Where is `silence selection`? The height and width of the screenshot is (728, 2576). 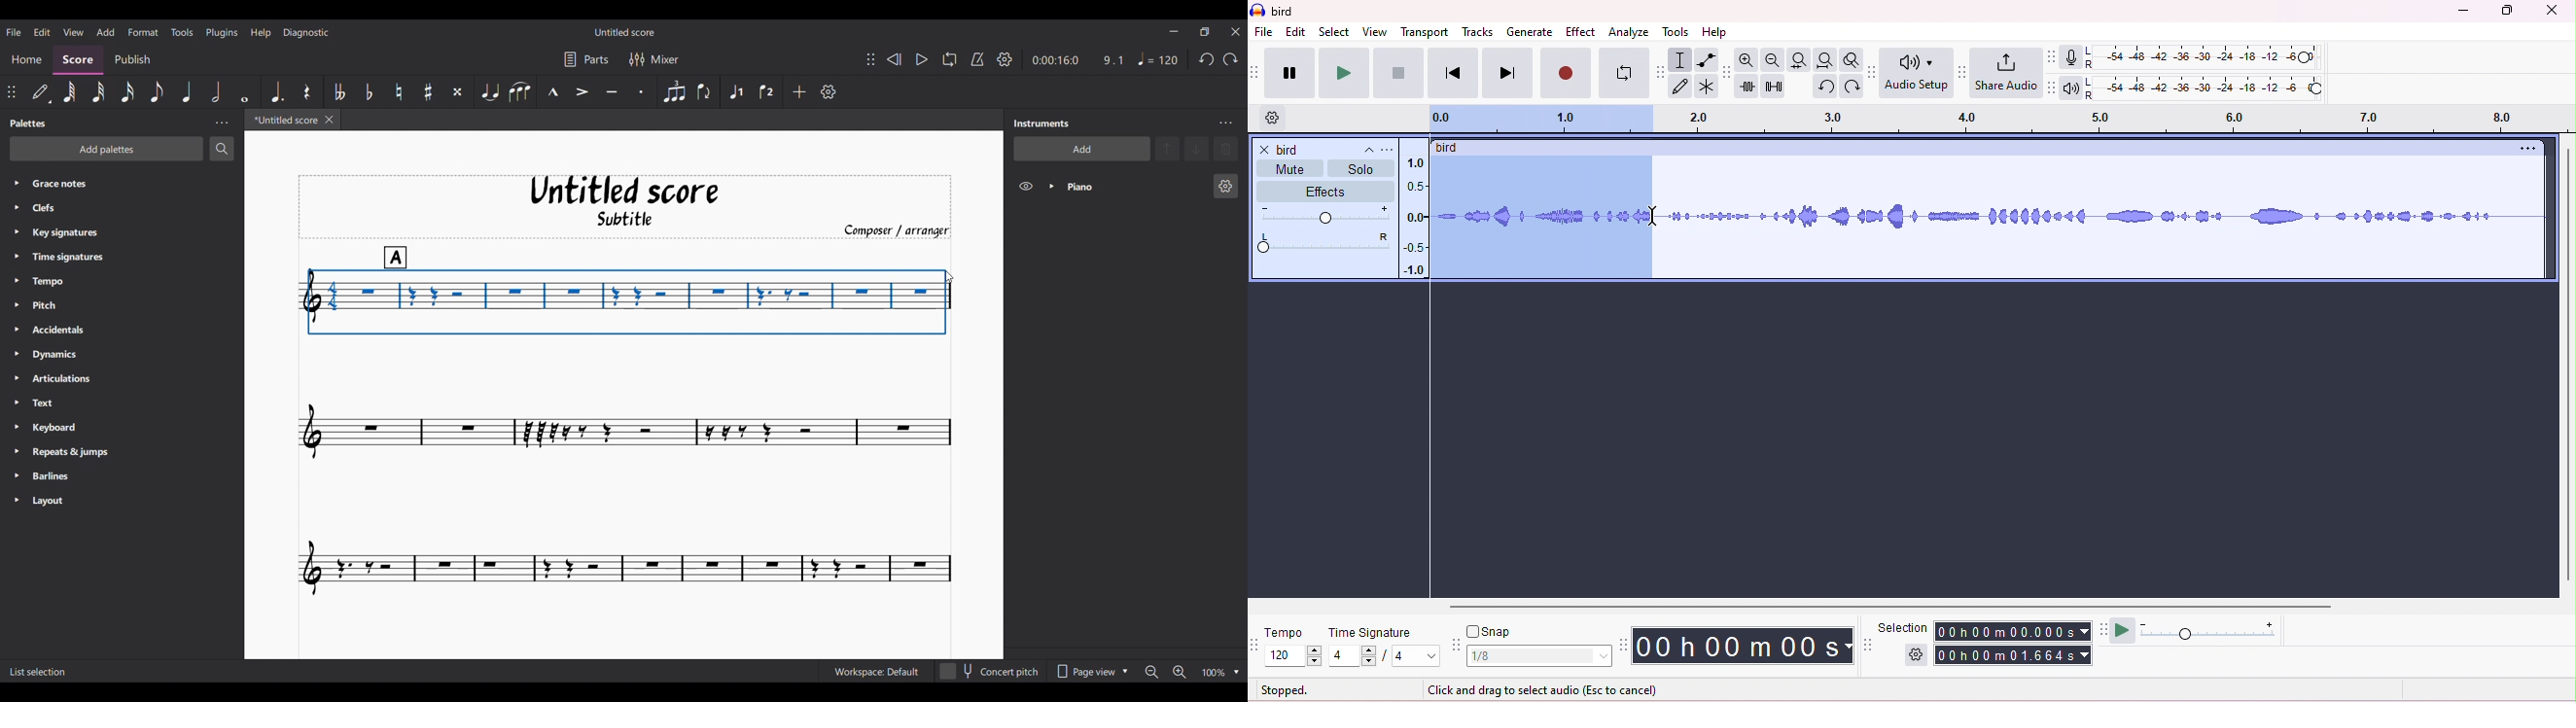 silence selection is located at coordinates (1777, 87).